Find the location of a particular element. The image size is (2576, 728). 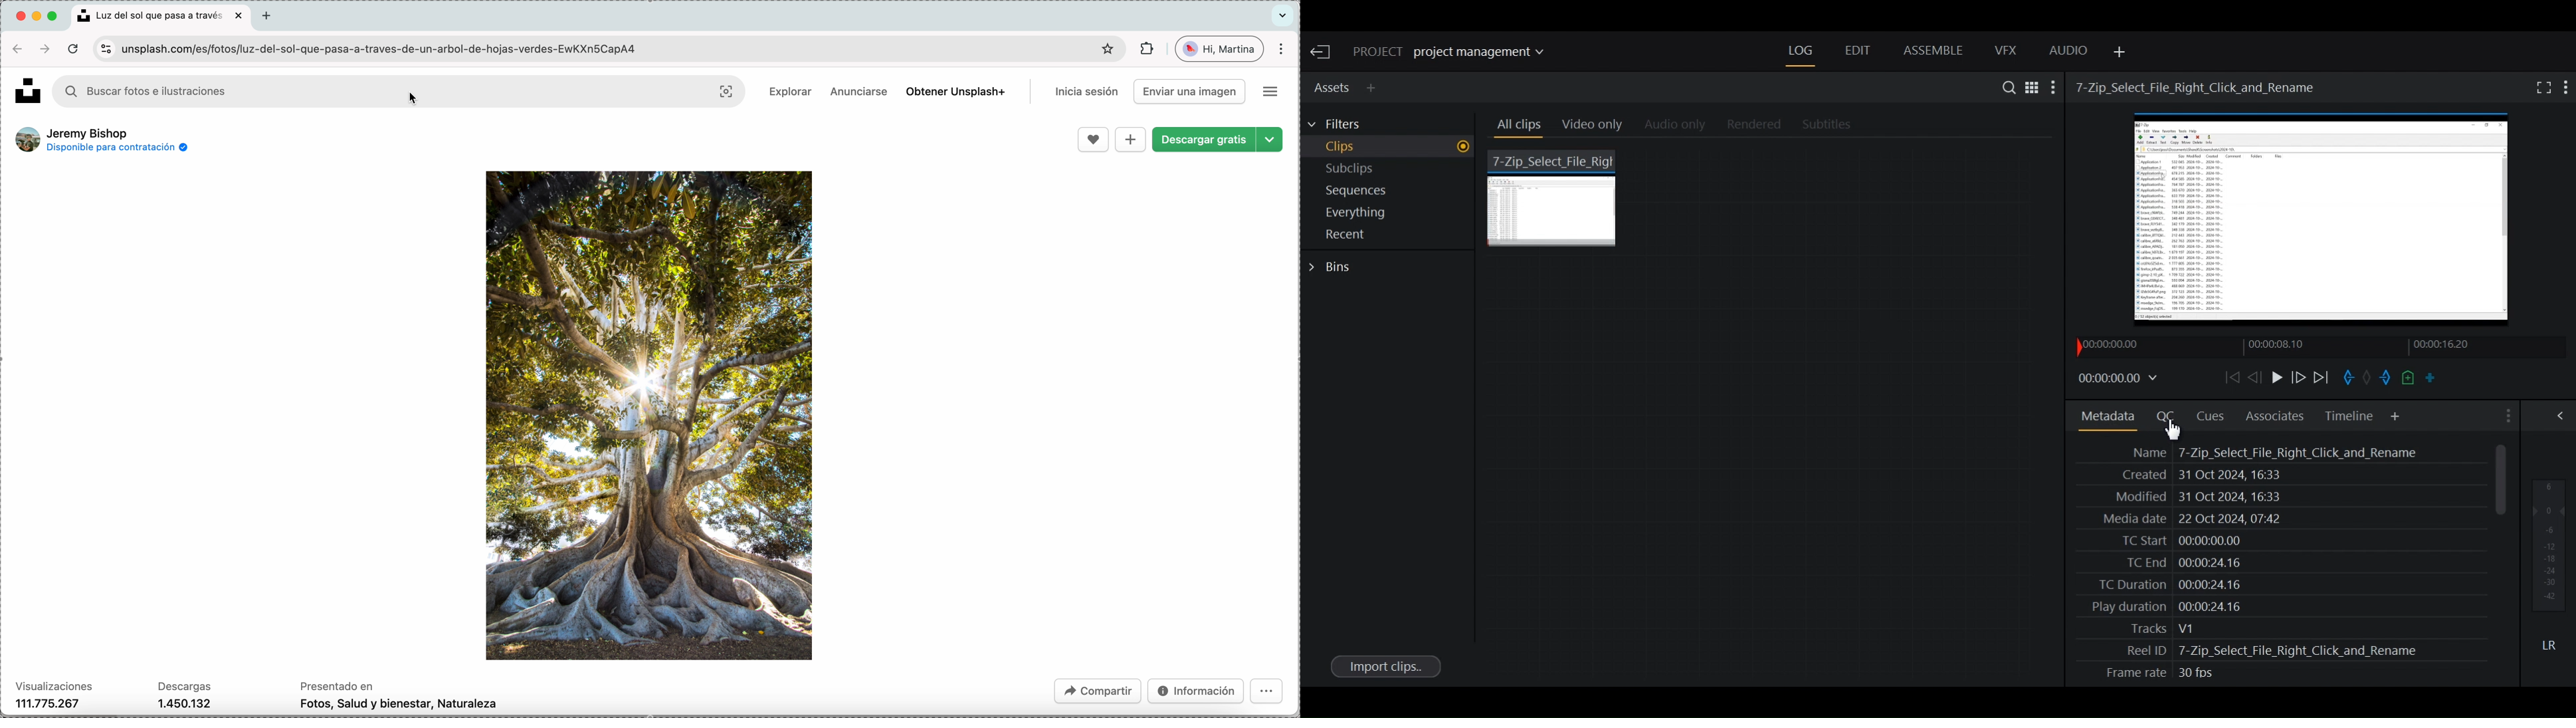

Show sequences in current project is located at coordinates (1391, 192).